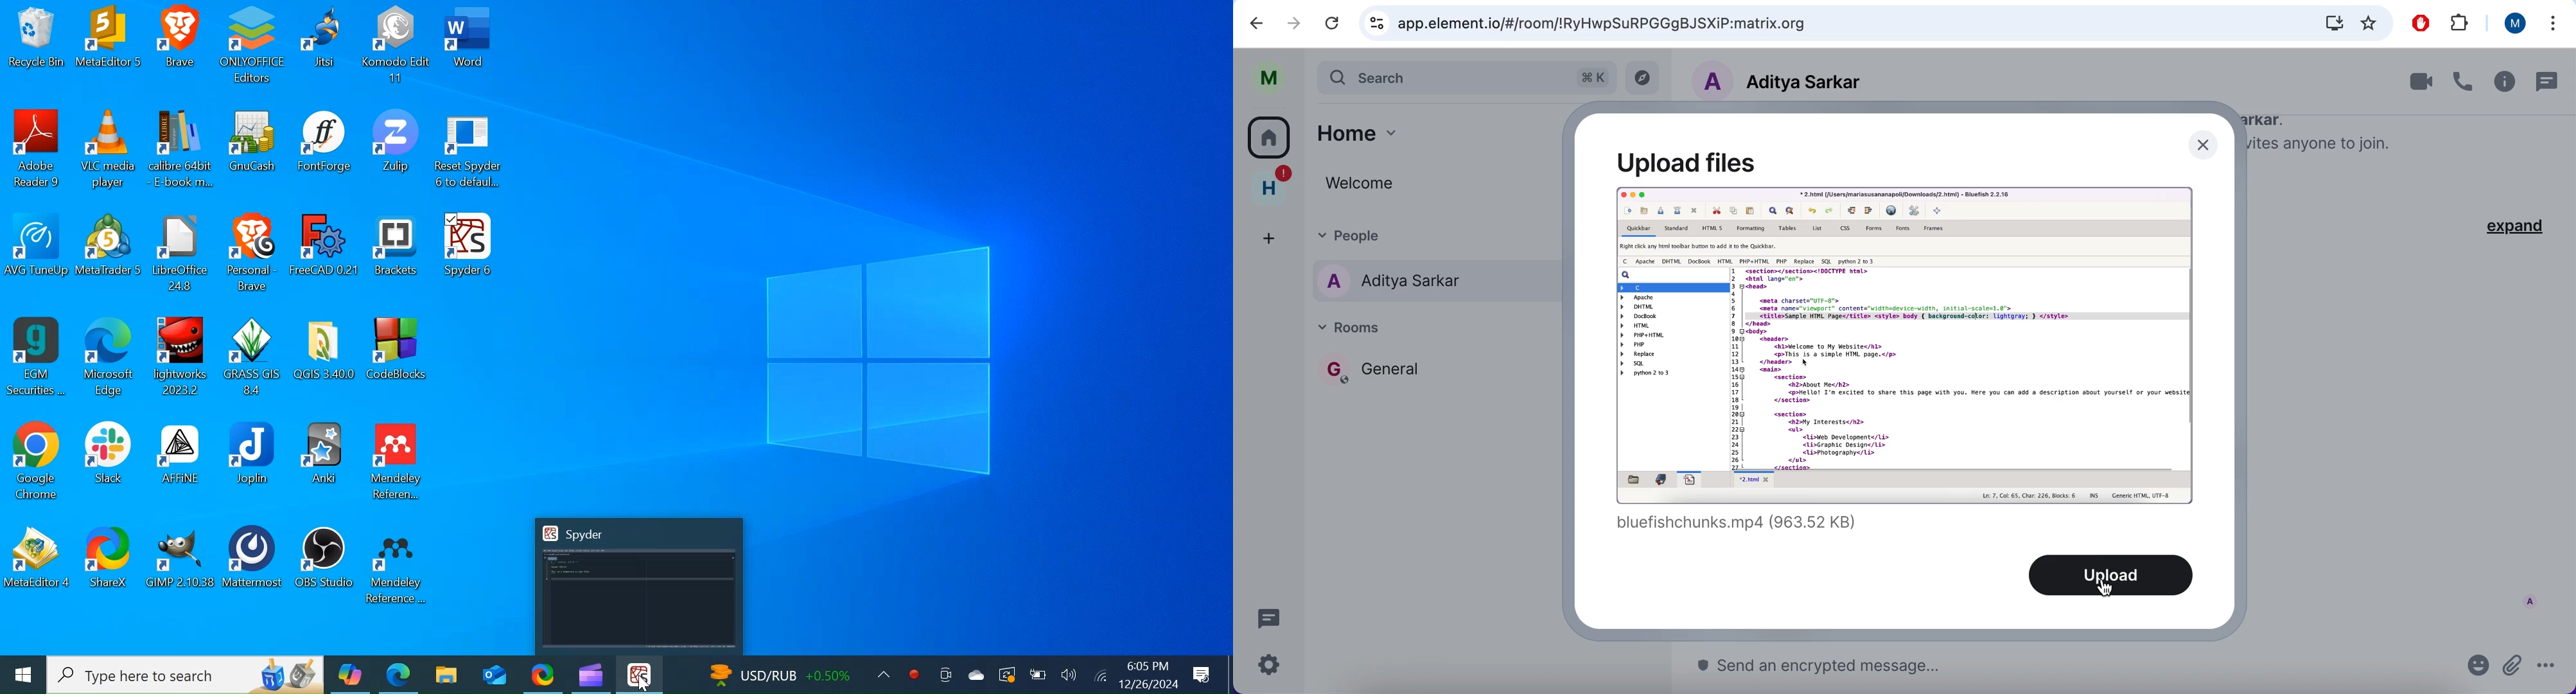 This screenshot has width=2576, height=700. I want to click on Folder, so click(328, 361).